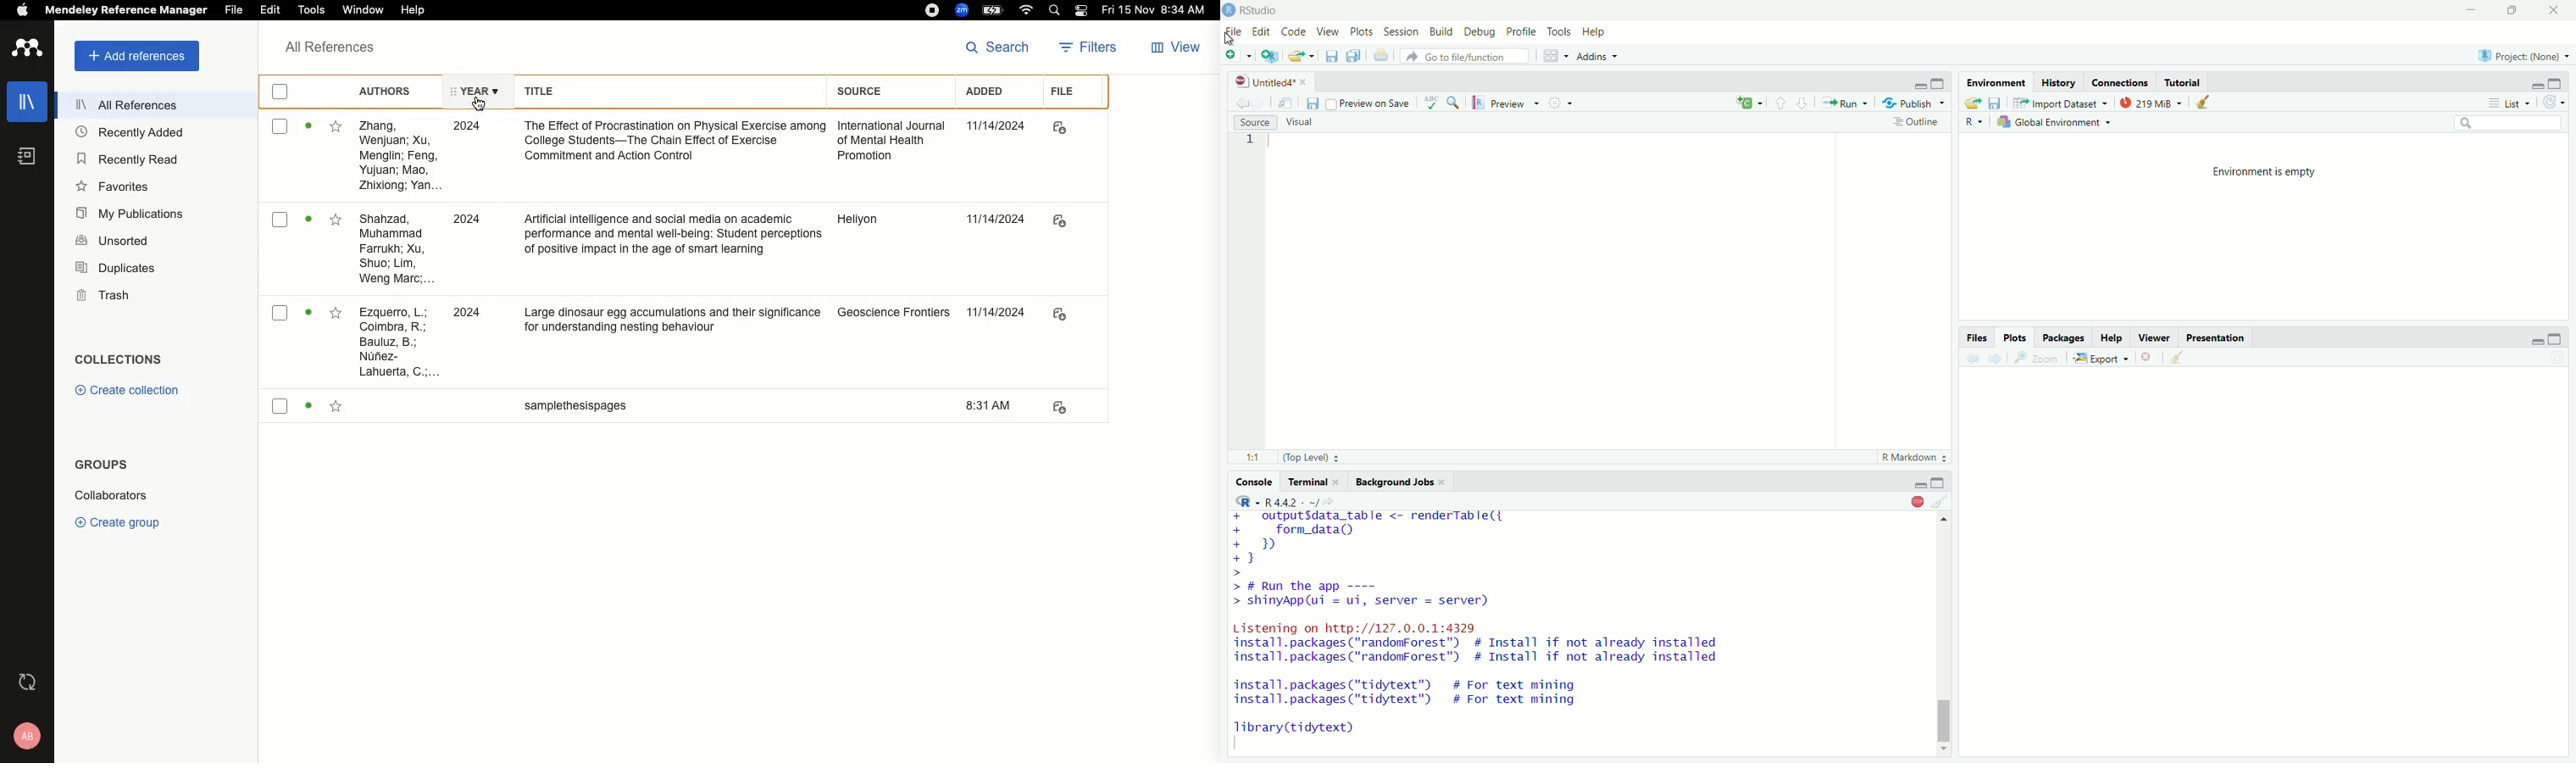  I want to click on maximize, so click(2555, 338).